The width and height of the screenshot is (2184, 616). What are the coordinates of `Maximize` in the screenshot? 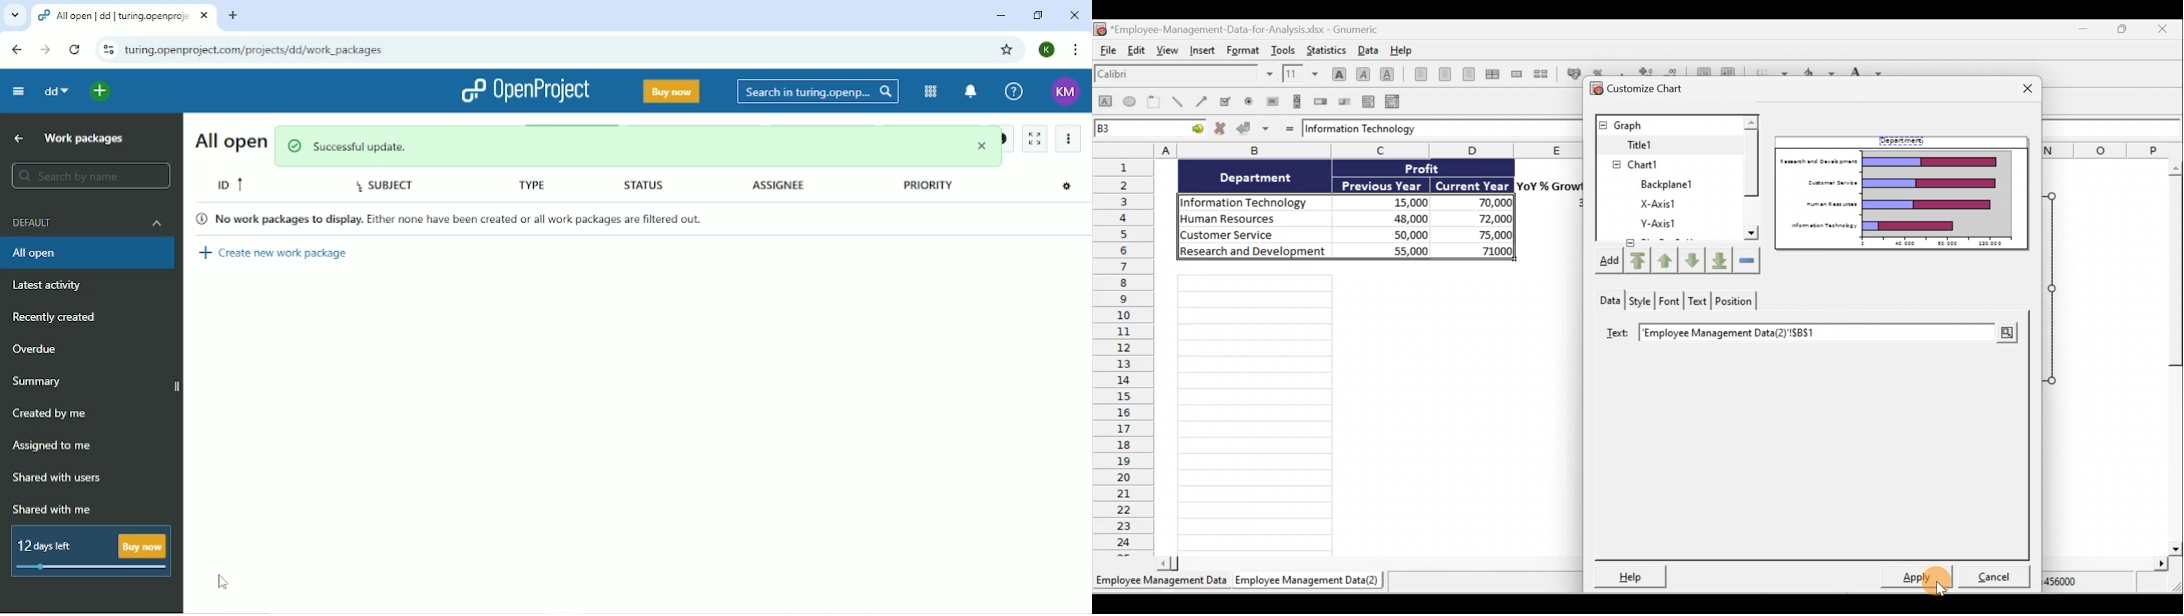 It's located at (2128, 31).